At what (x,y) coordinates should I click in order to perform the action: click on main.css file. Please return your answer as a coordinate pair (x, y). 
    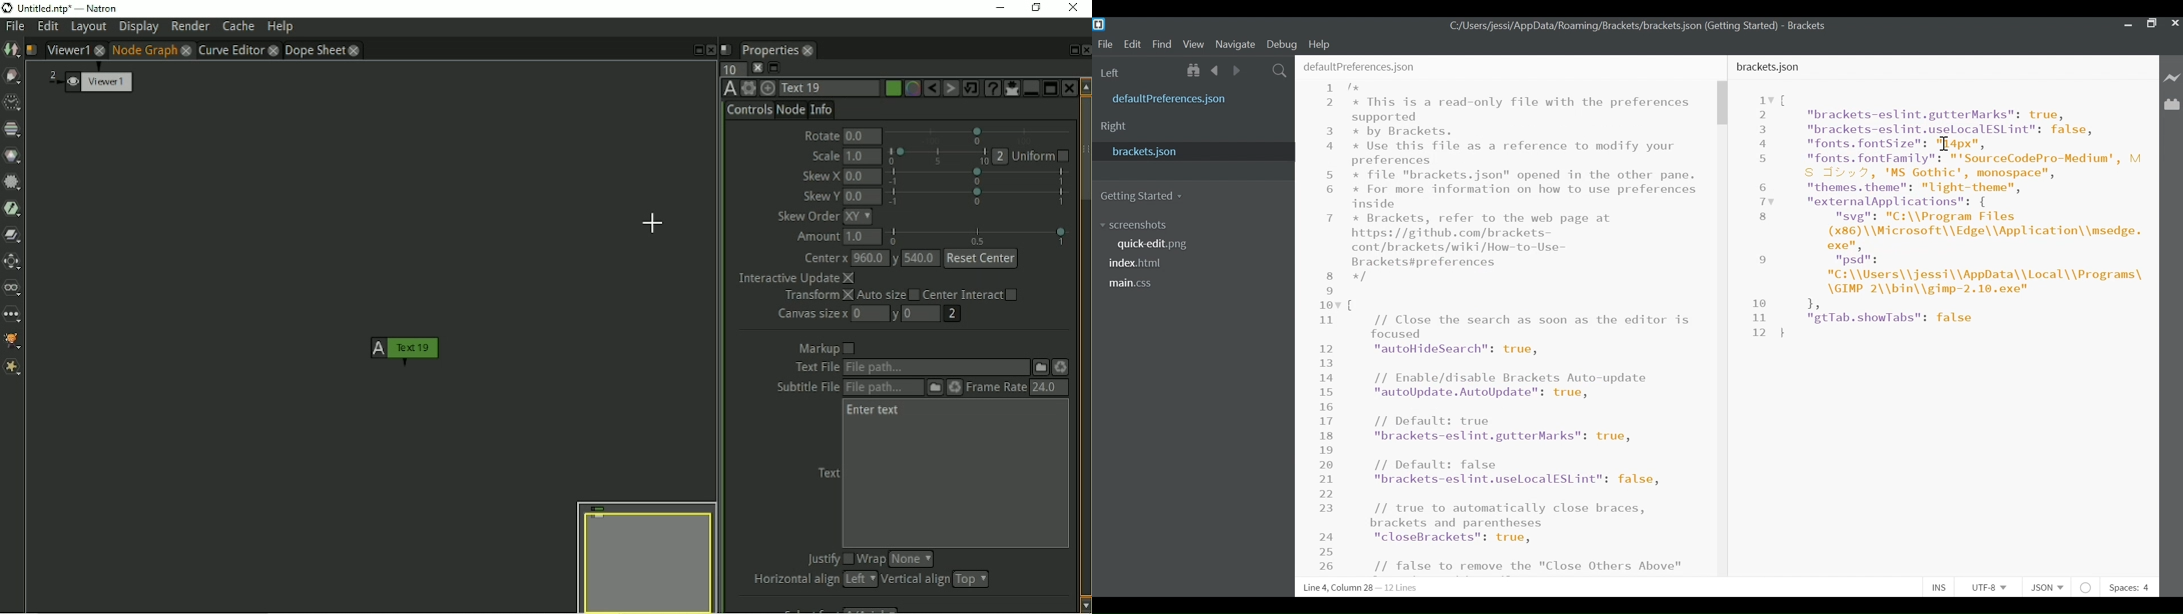
    Looking at the image, I should click on (1134, 283).